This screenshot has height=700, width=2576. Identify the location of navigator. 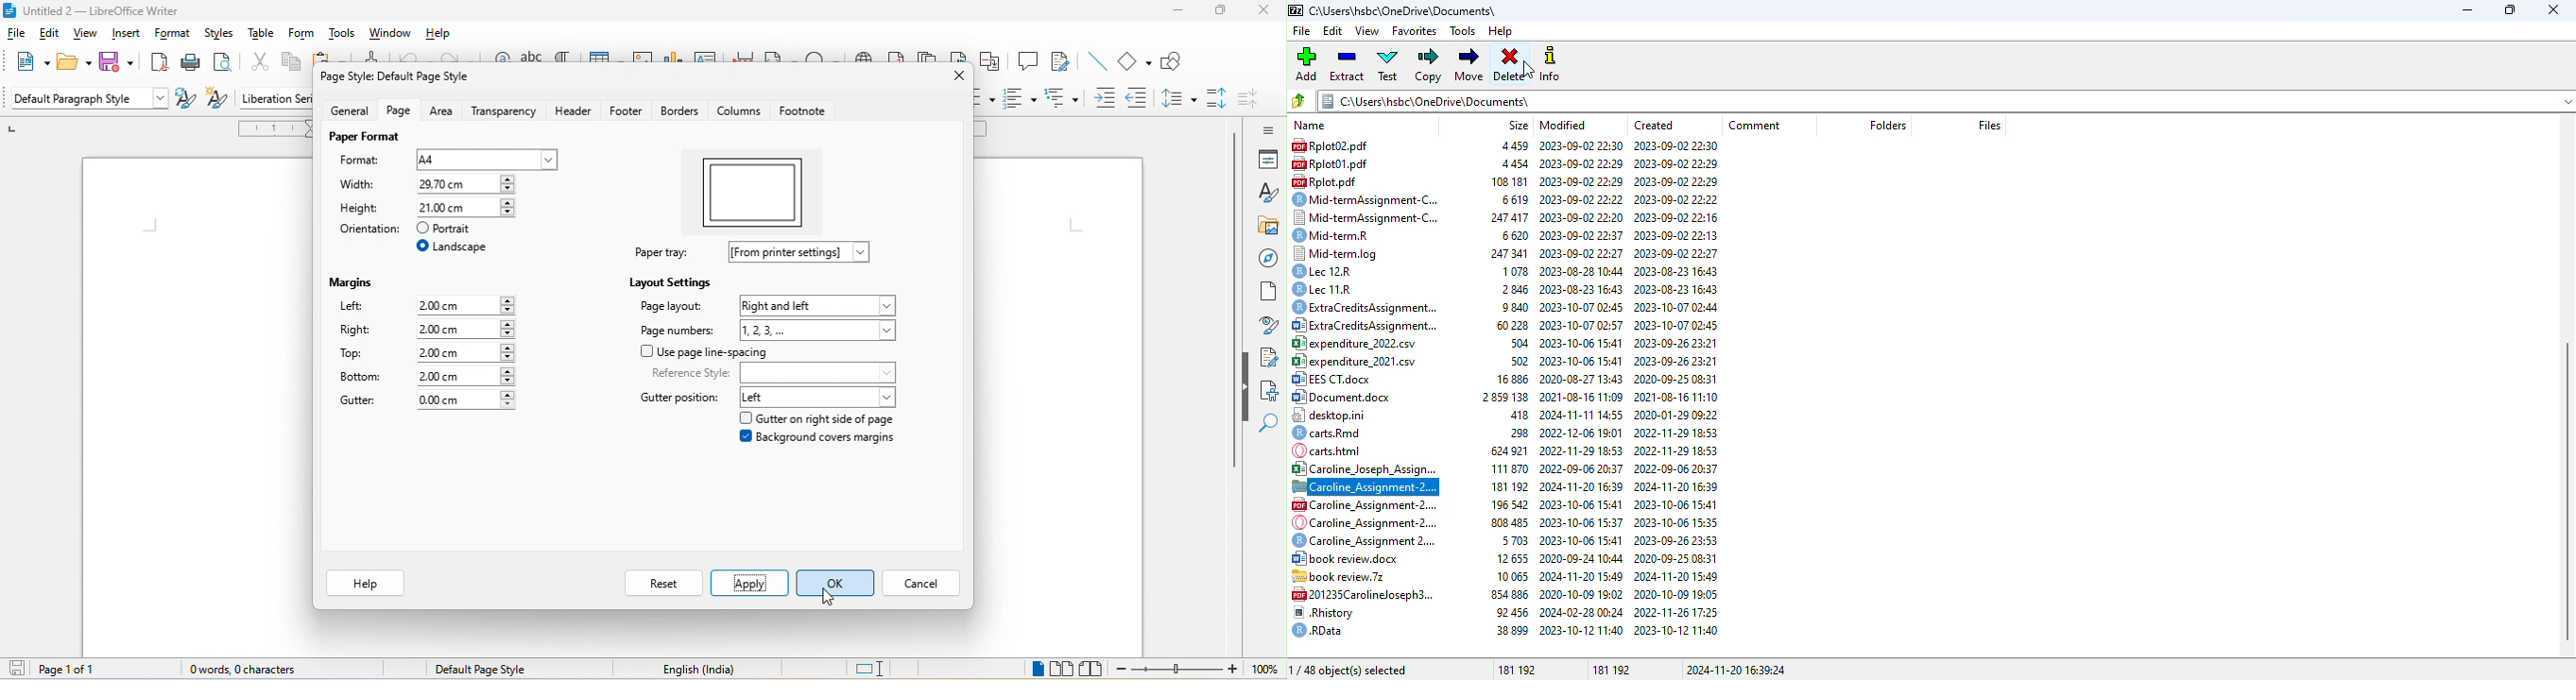
(1268, 259).